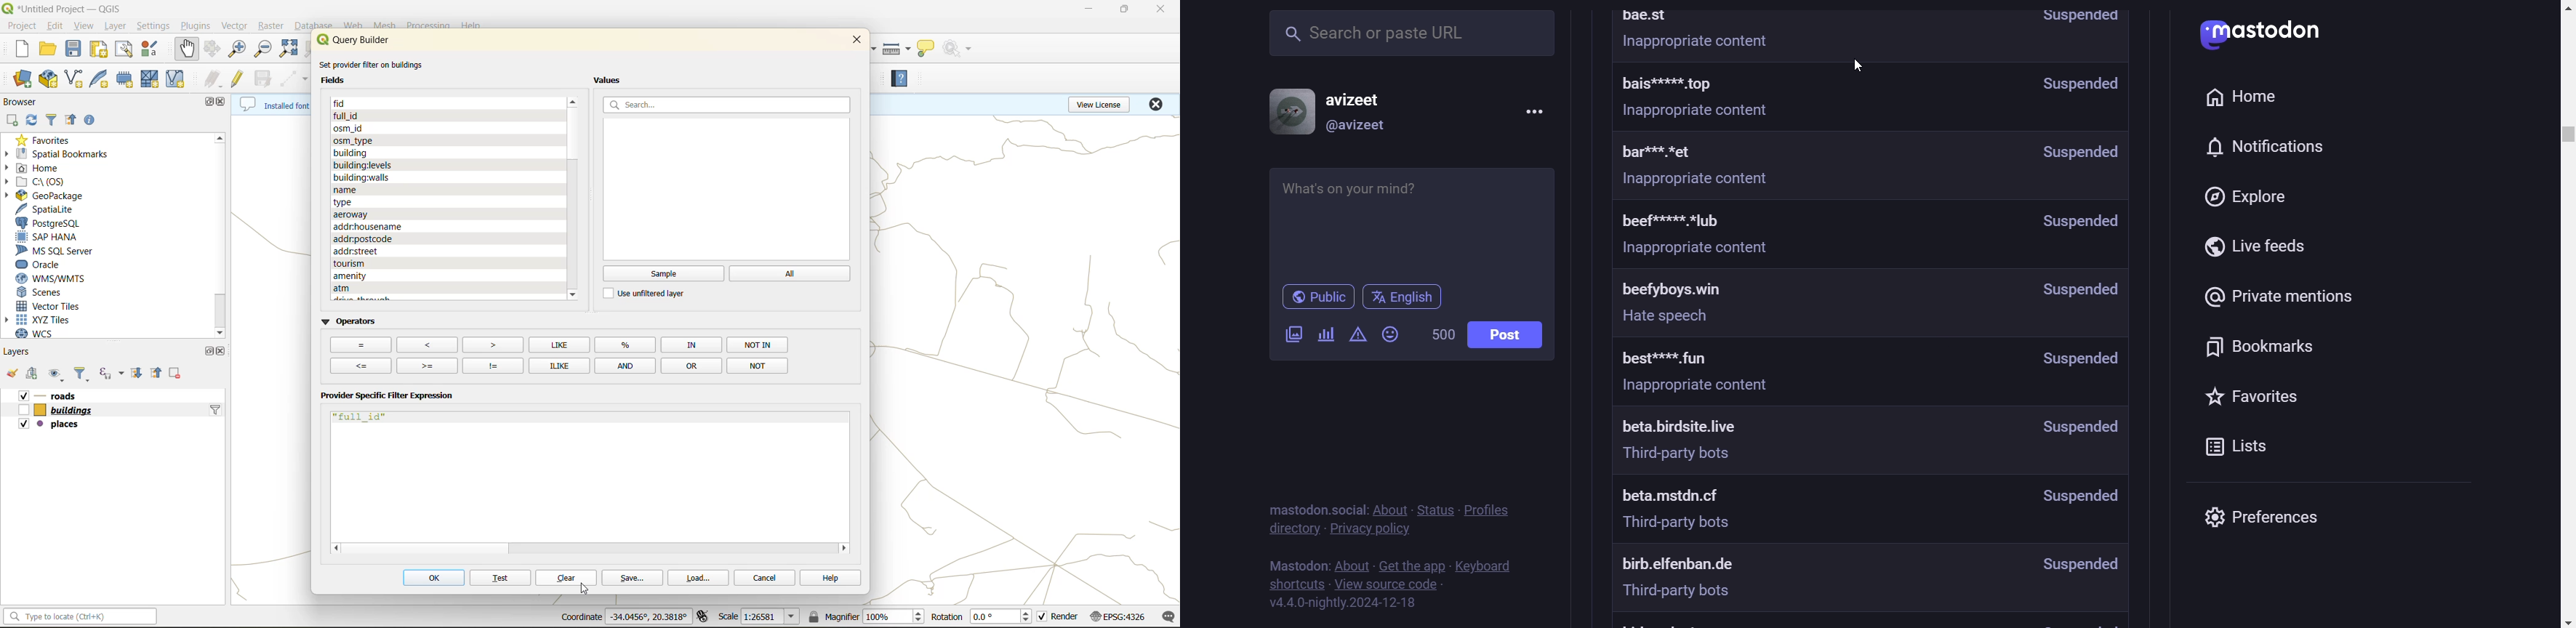 This screenshot has width=2576, height=644. What do you see at coordinates (58, 195) in the screenshot?
I see `geopackage` at bounding box center [58, 195].